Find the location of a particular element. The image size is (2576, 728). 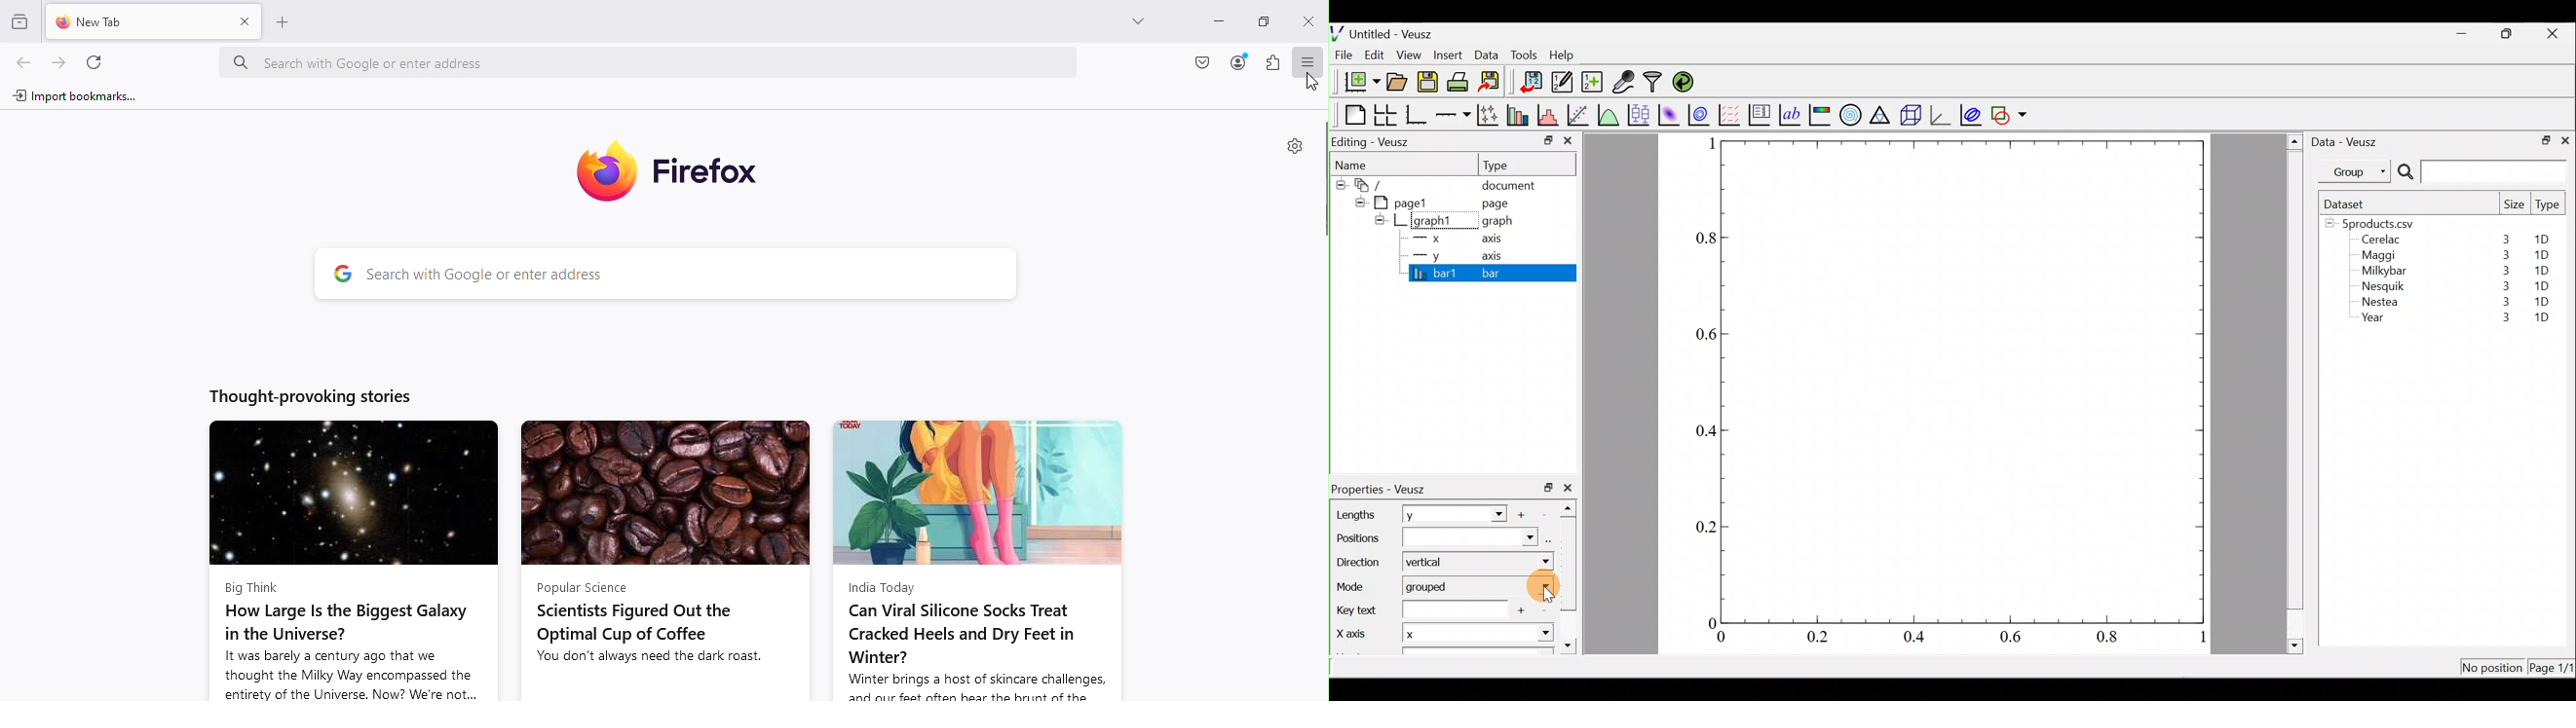

Type is located at coordinates (1508, 164).